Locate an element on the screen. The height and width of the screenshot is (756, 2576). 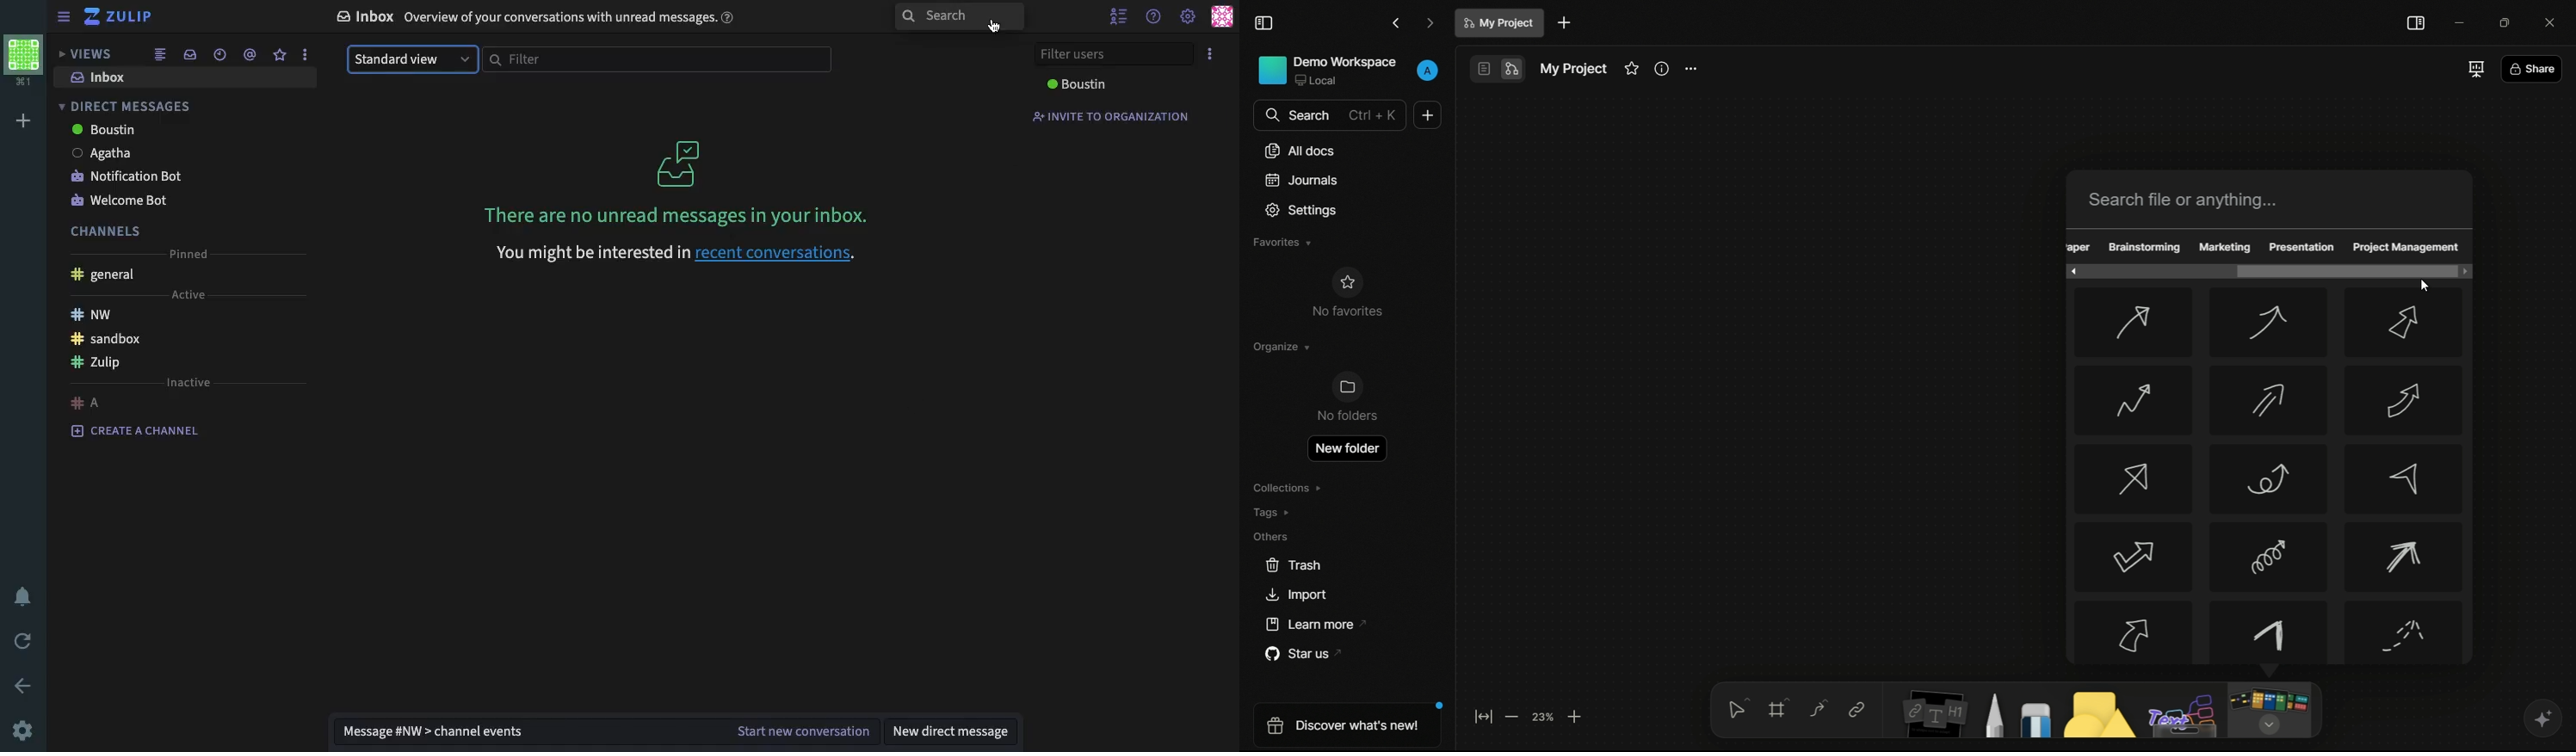
options is located at coordinates (1212, 55).